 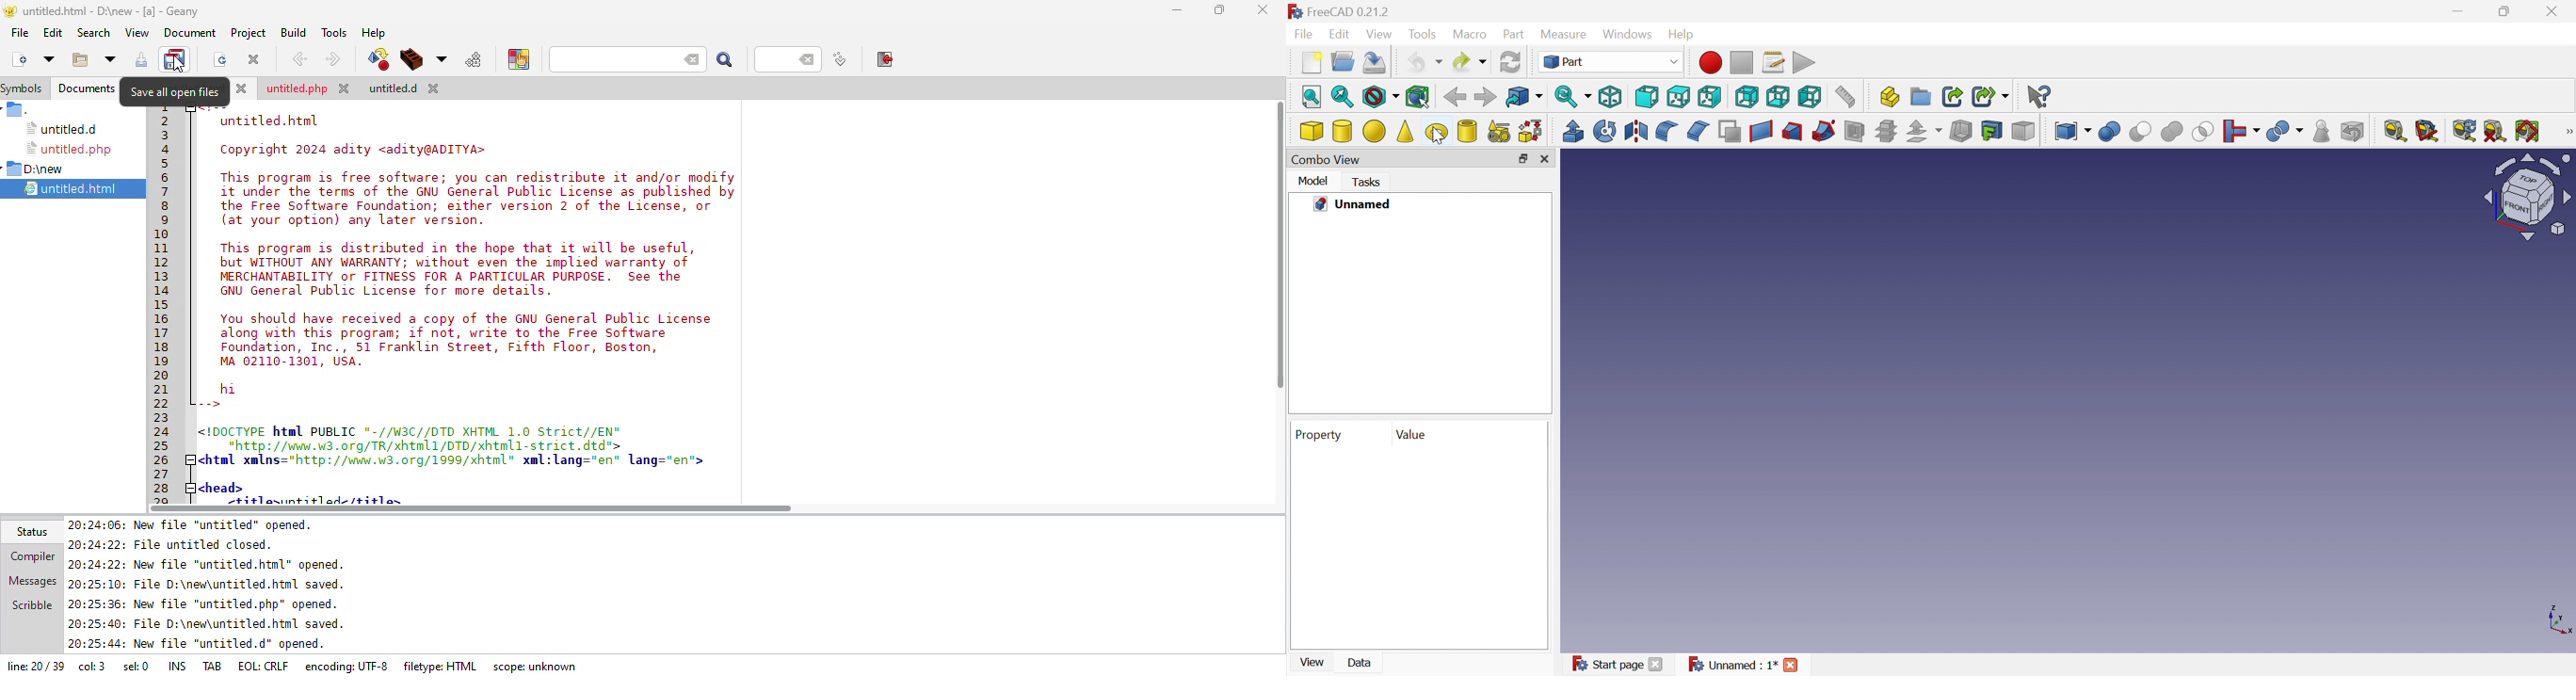 What do you see at coordinates (2506, 14) in the screenshot?
I see `Restore down` at bounding box center [2506, 14].